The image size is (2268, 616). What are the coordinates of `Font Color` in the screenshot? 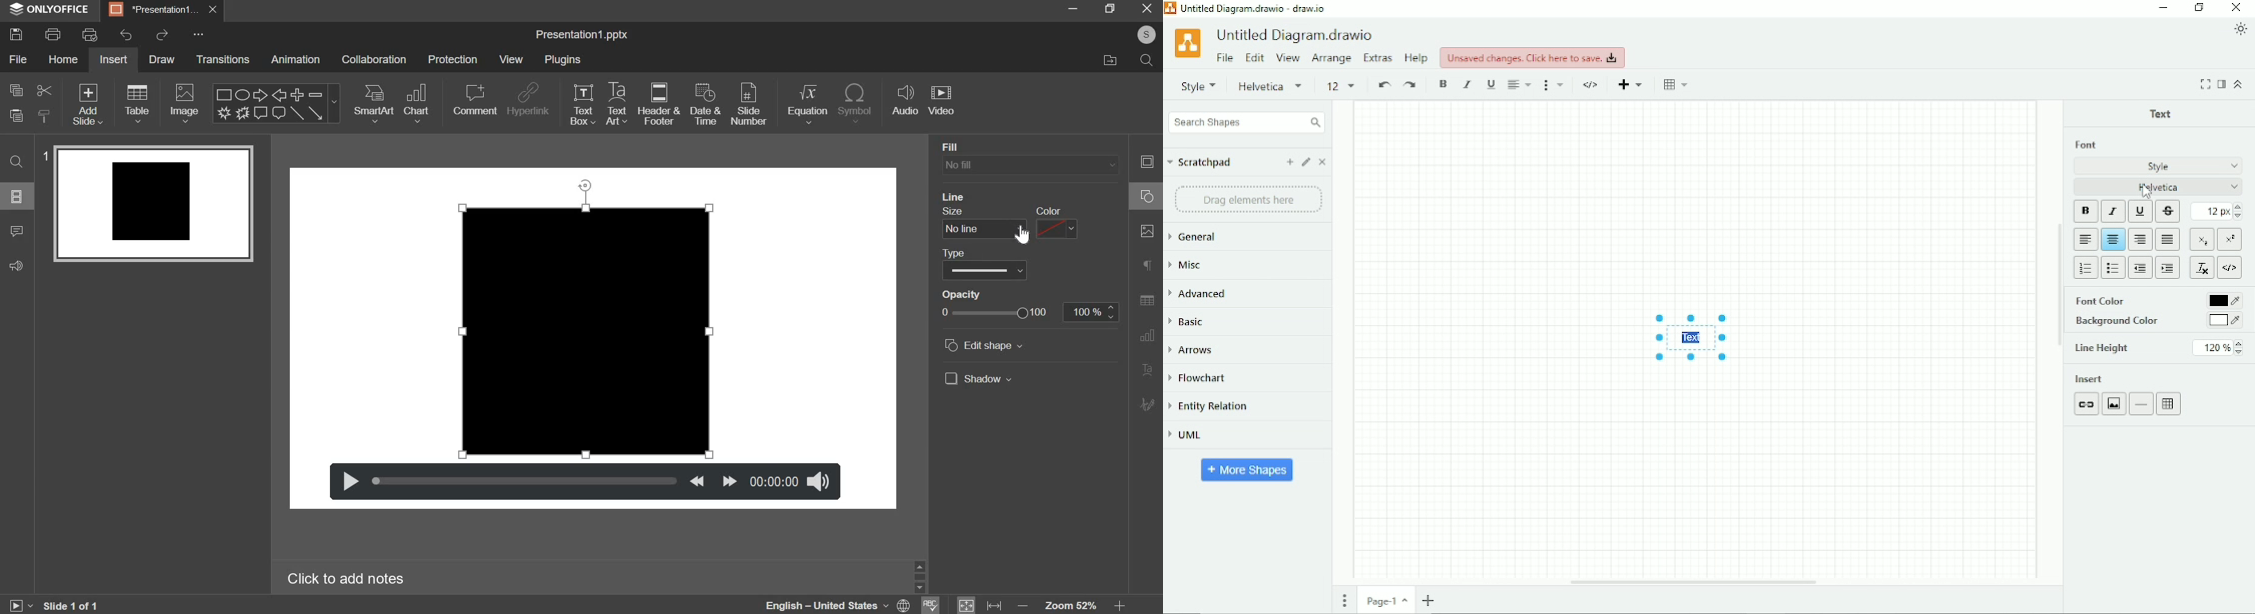 It's located at (2117, 300).